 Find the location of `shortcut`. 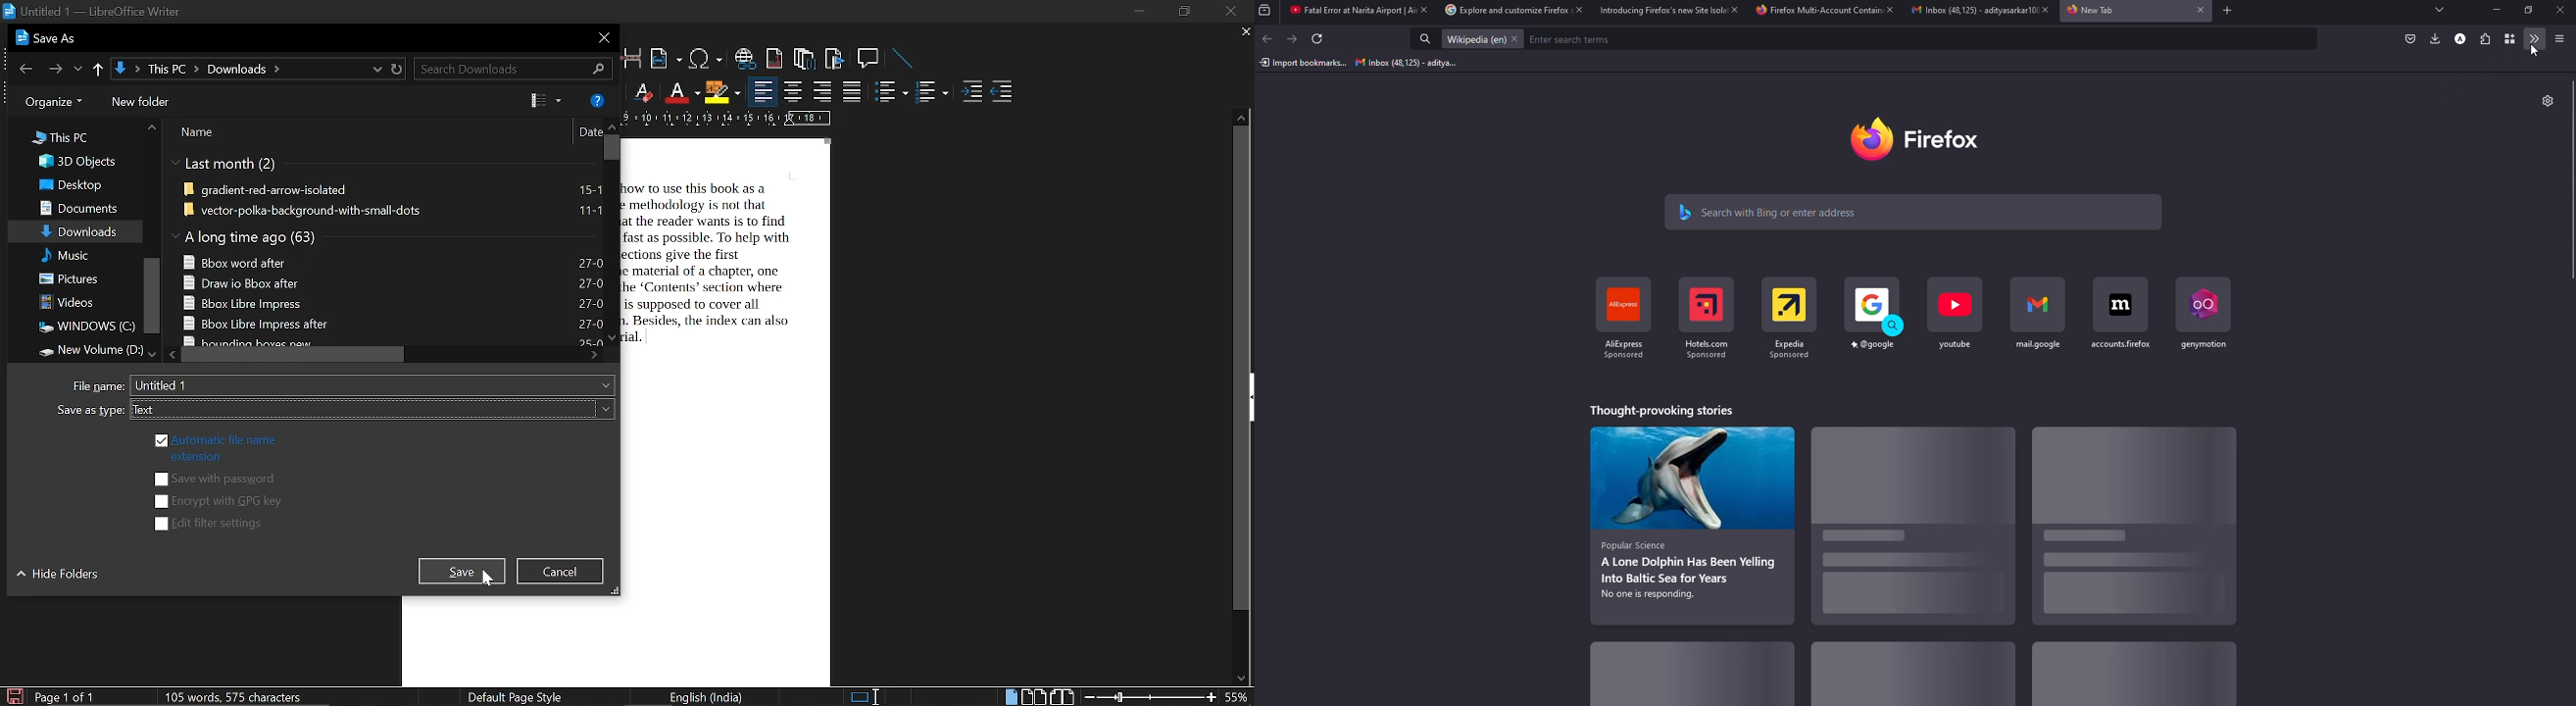

shortcut is located at coordinates (2038, 314).